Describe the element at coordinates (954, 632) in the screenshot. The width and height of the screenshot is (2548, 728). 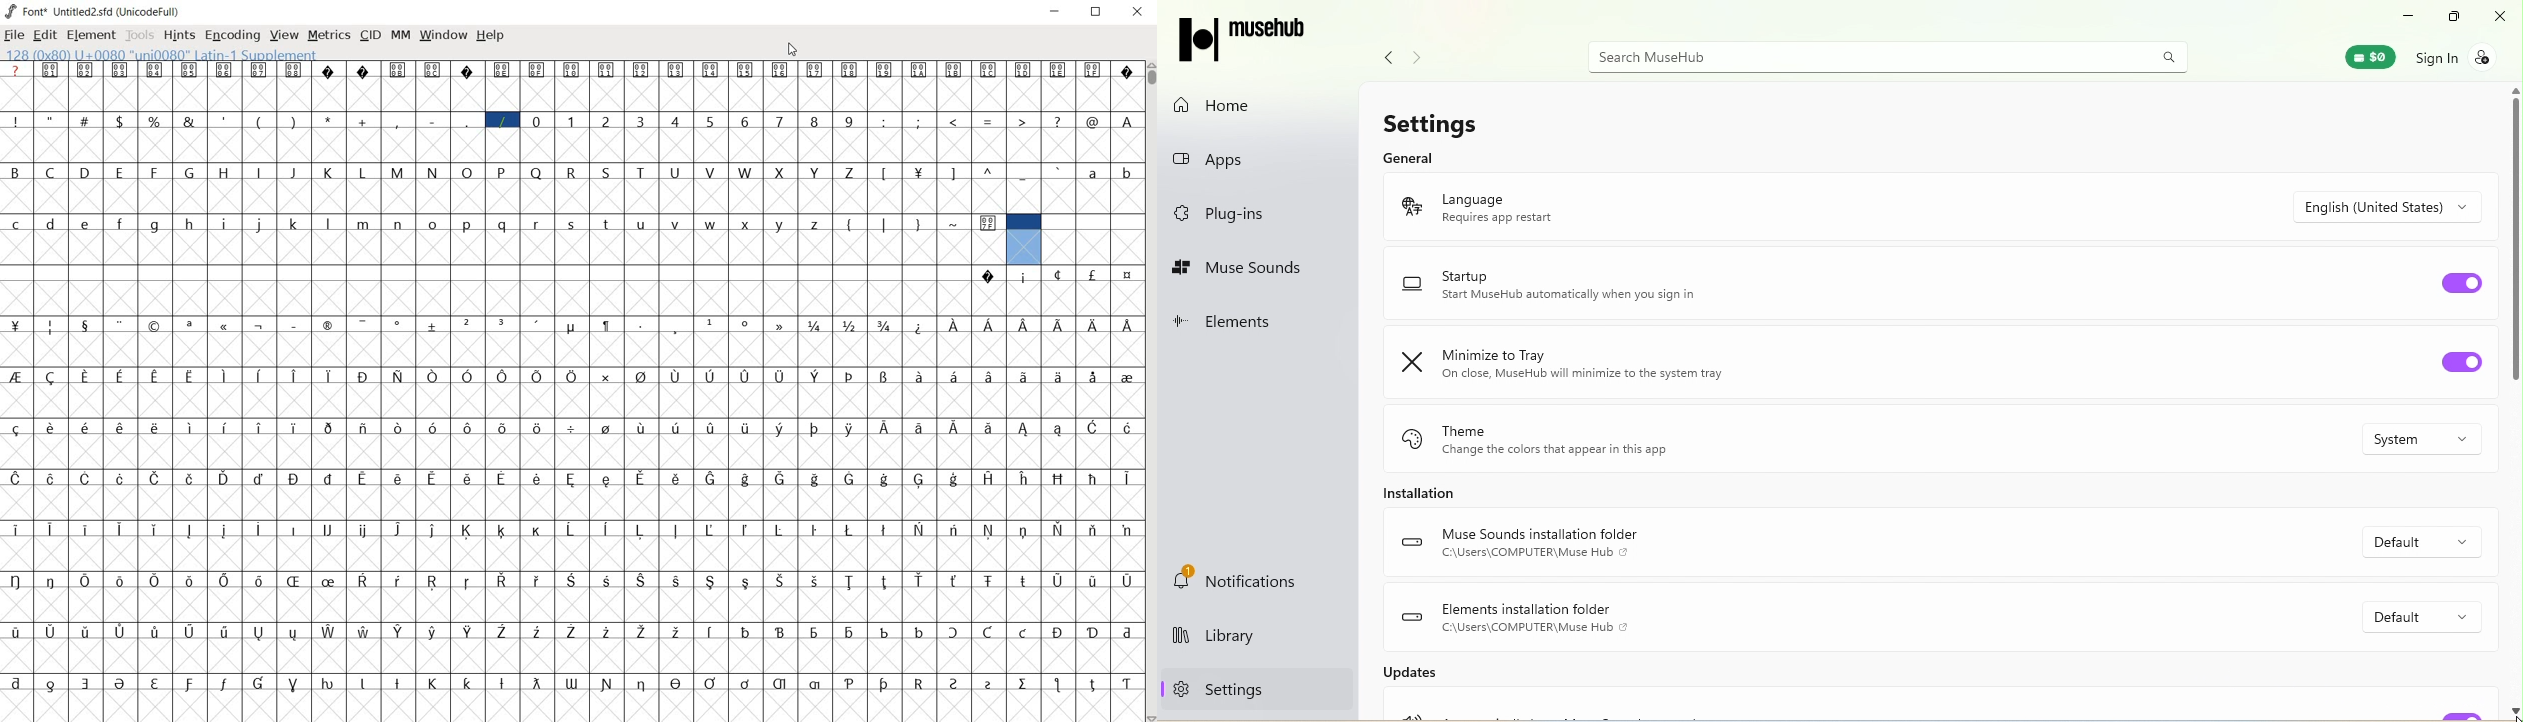
I see `Symbol` at that location.